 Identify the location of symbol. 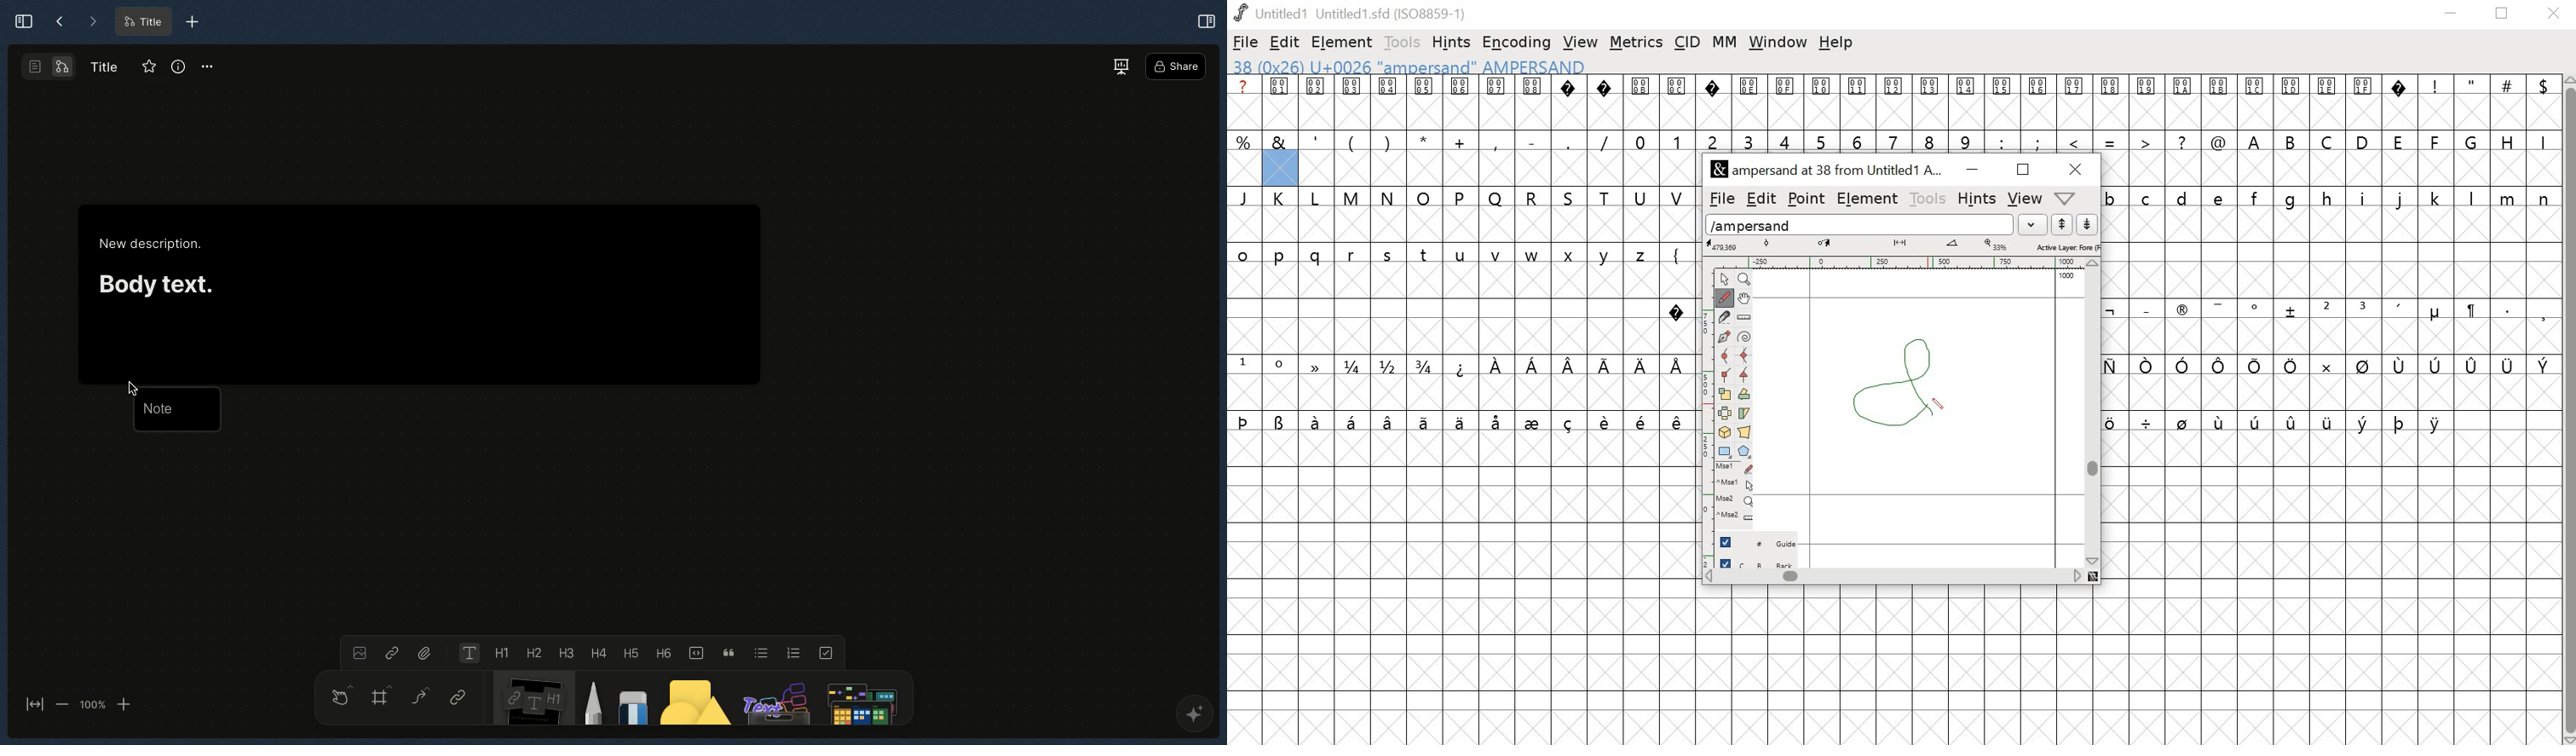
(1354, 421).